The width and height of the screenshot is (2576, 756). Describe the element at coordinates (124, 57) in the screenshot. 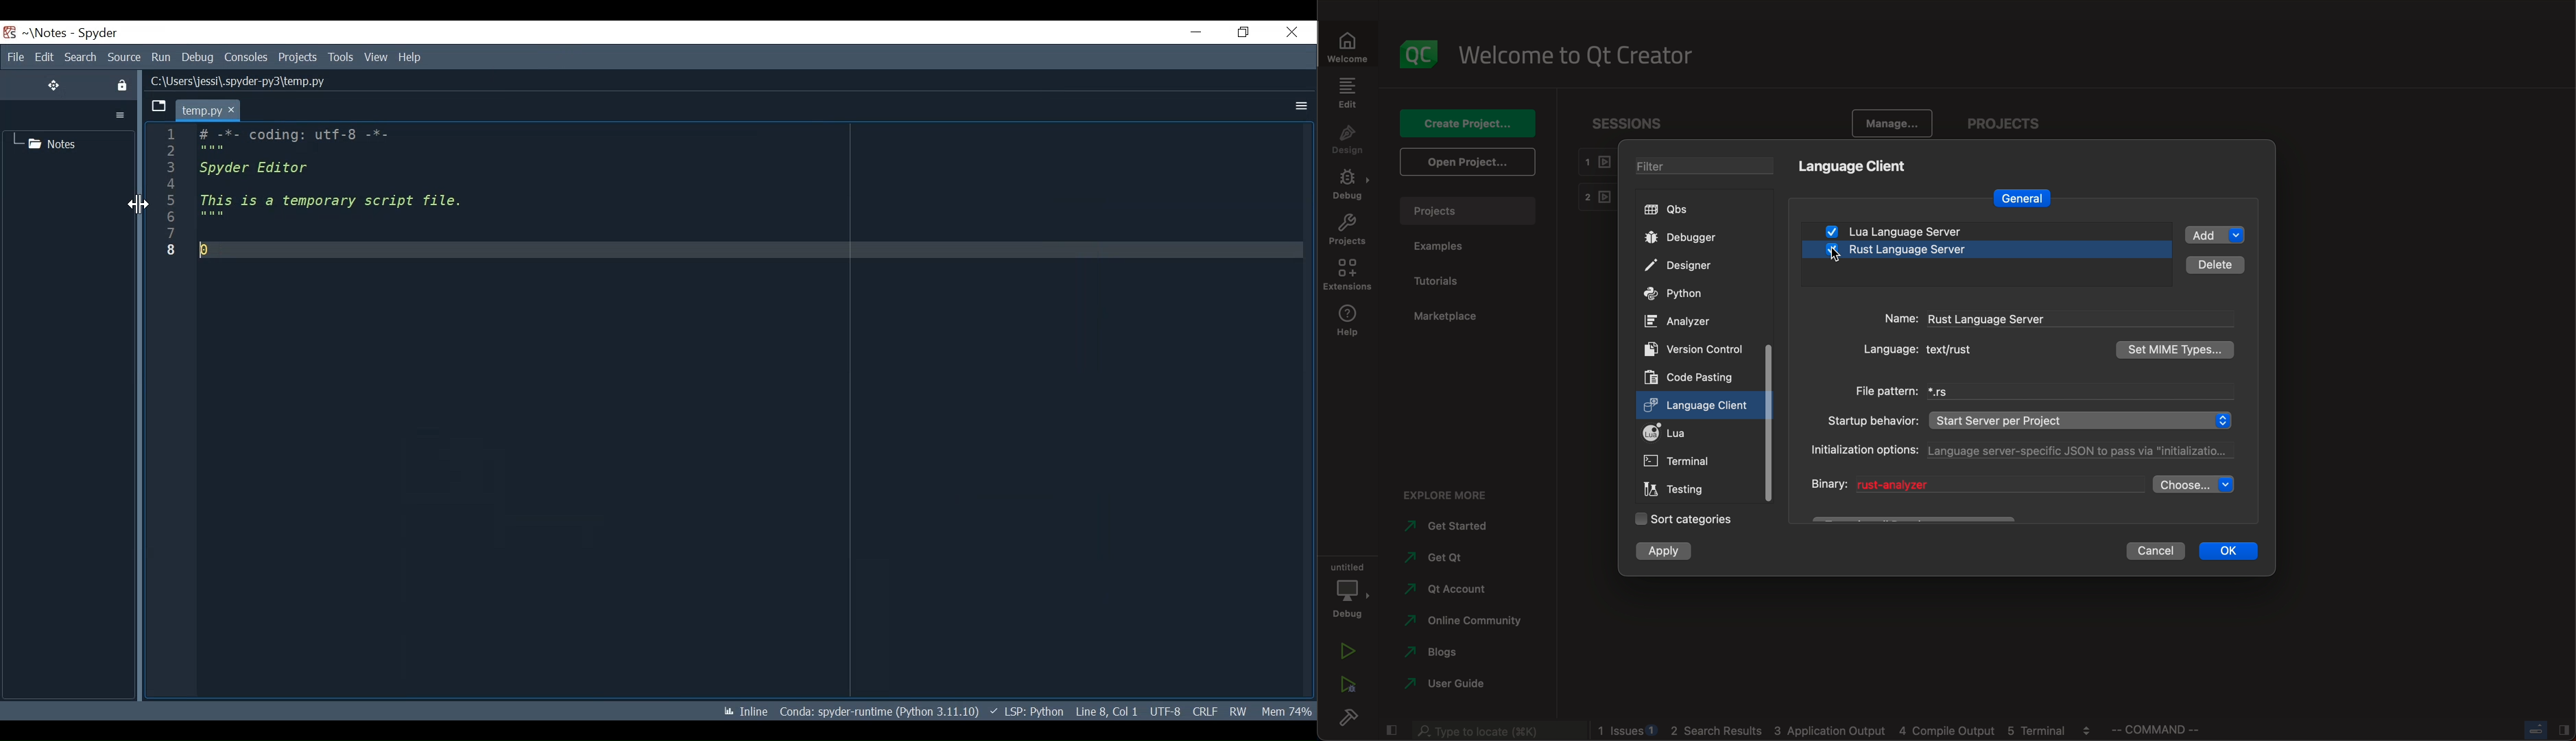

I see `Source` at that location.